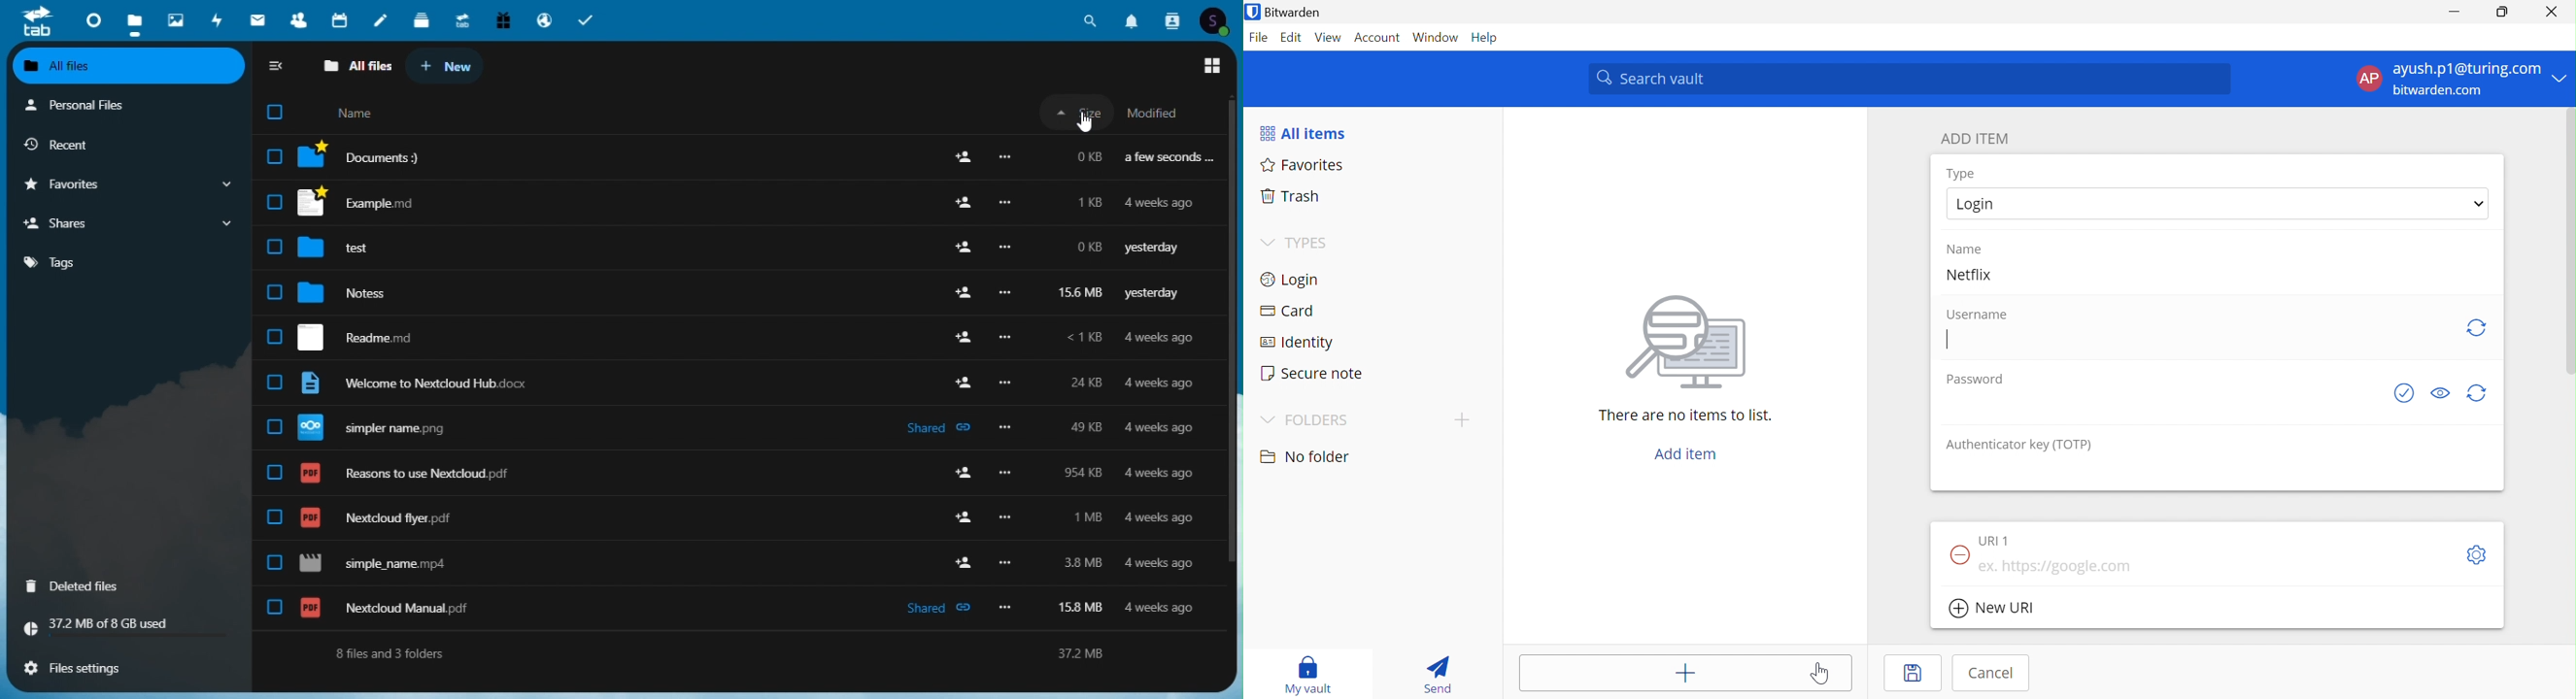  What do you see at coordinates (1285, 309) in the screenshot?
I see `Card` at bounding box center [1285, 309].